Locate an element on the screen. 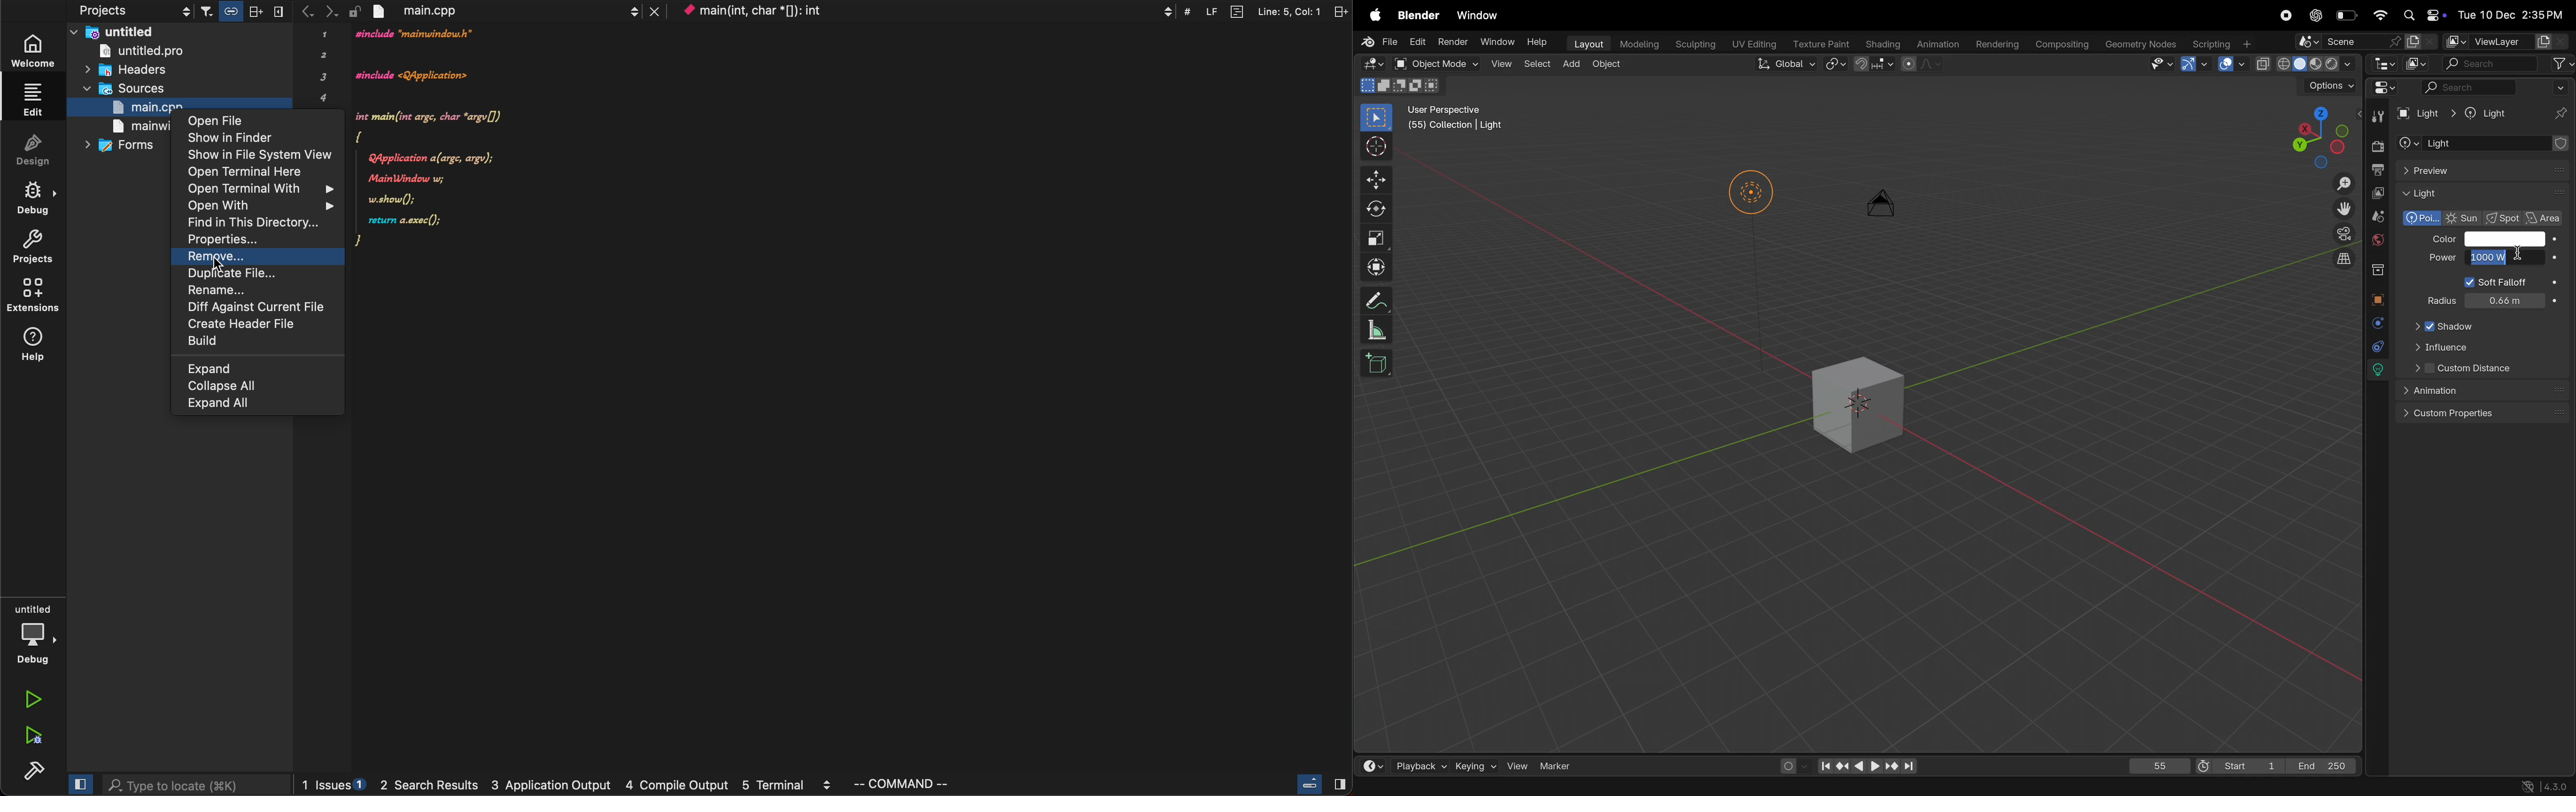  view port shading is located at coordinates (2310, 65).